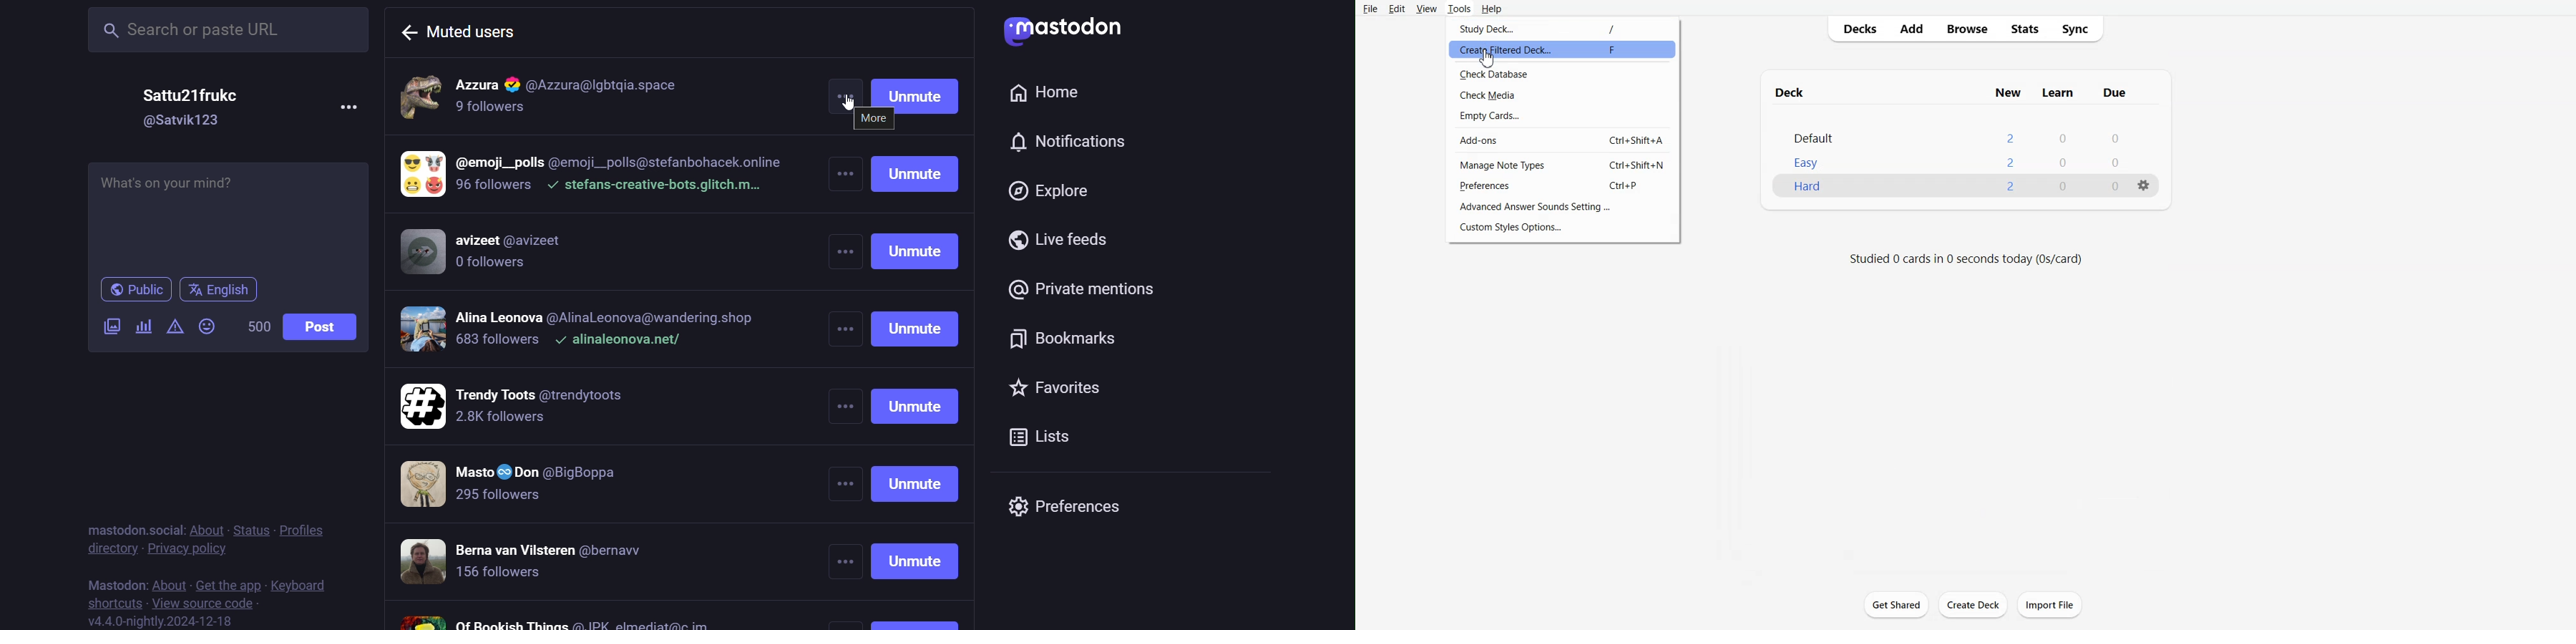 Image resolution: width=2576 pixels, height=644 pixels. Describe the element at coordinates (1973, 605) in the screenshot. I see `Create Deck` at that location.